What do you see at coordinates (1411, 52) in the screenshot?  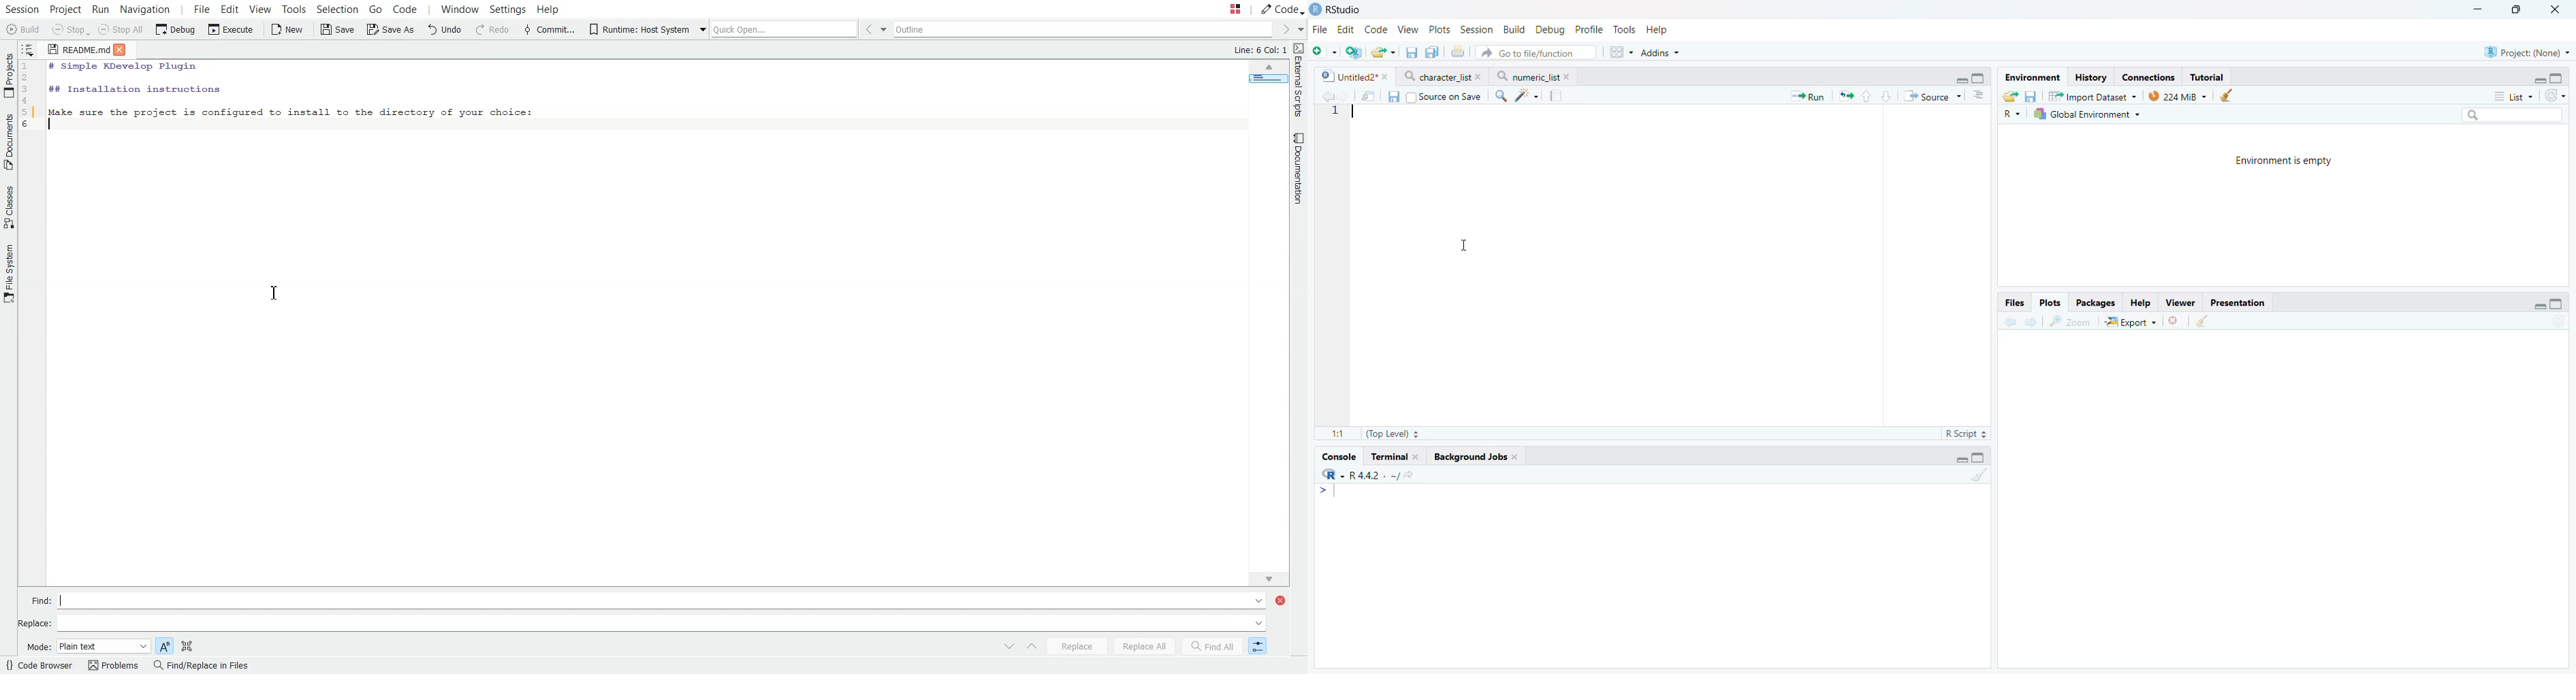 I see `Save current file` at bounding box center [1411, 52].